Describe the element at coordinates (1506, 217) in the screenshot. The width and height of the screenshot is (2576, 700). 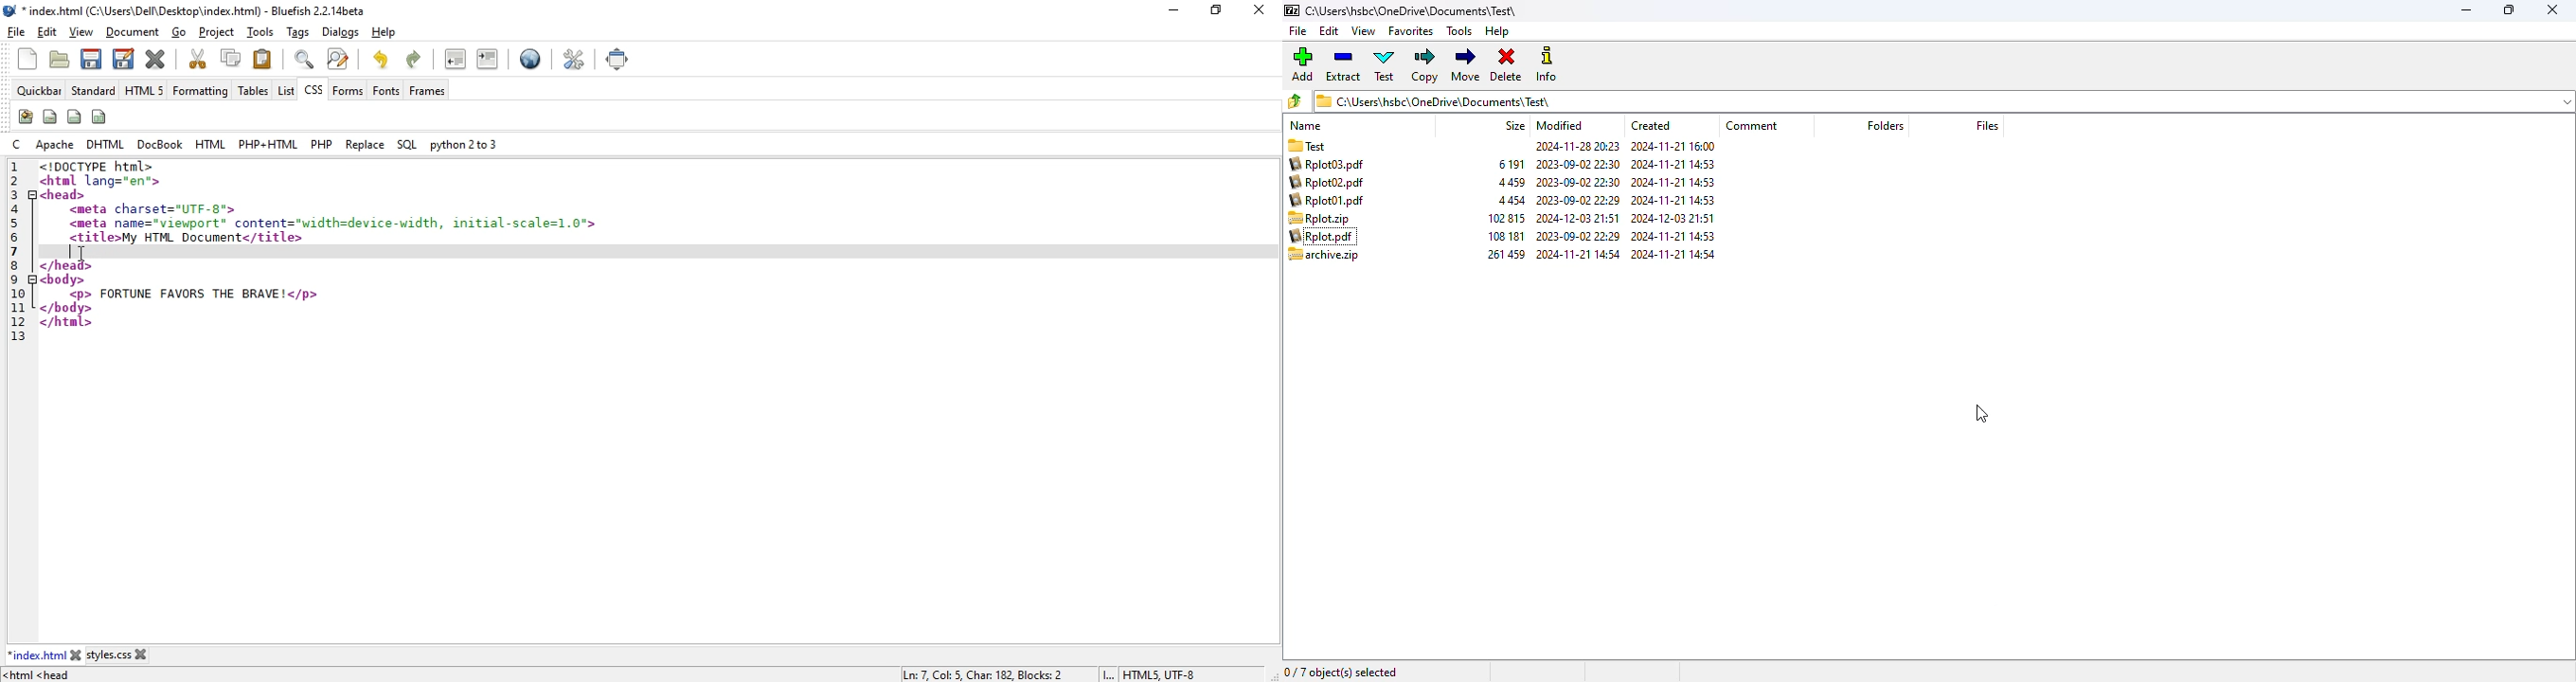
I see `102 815` at that location.